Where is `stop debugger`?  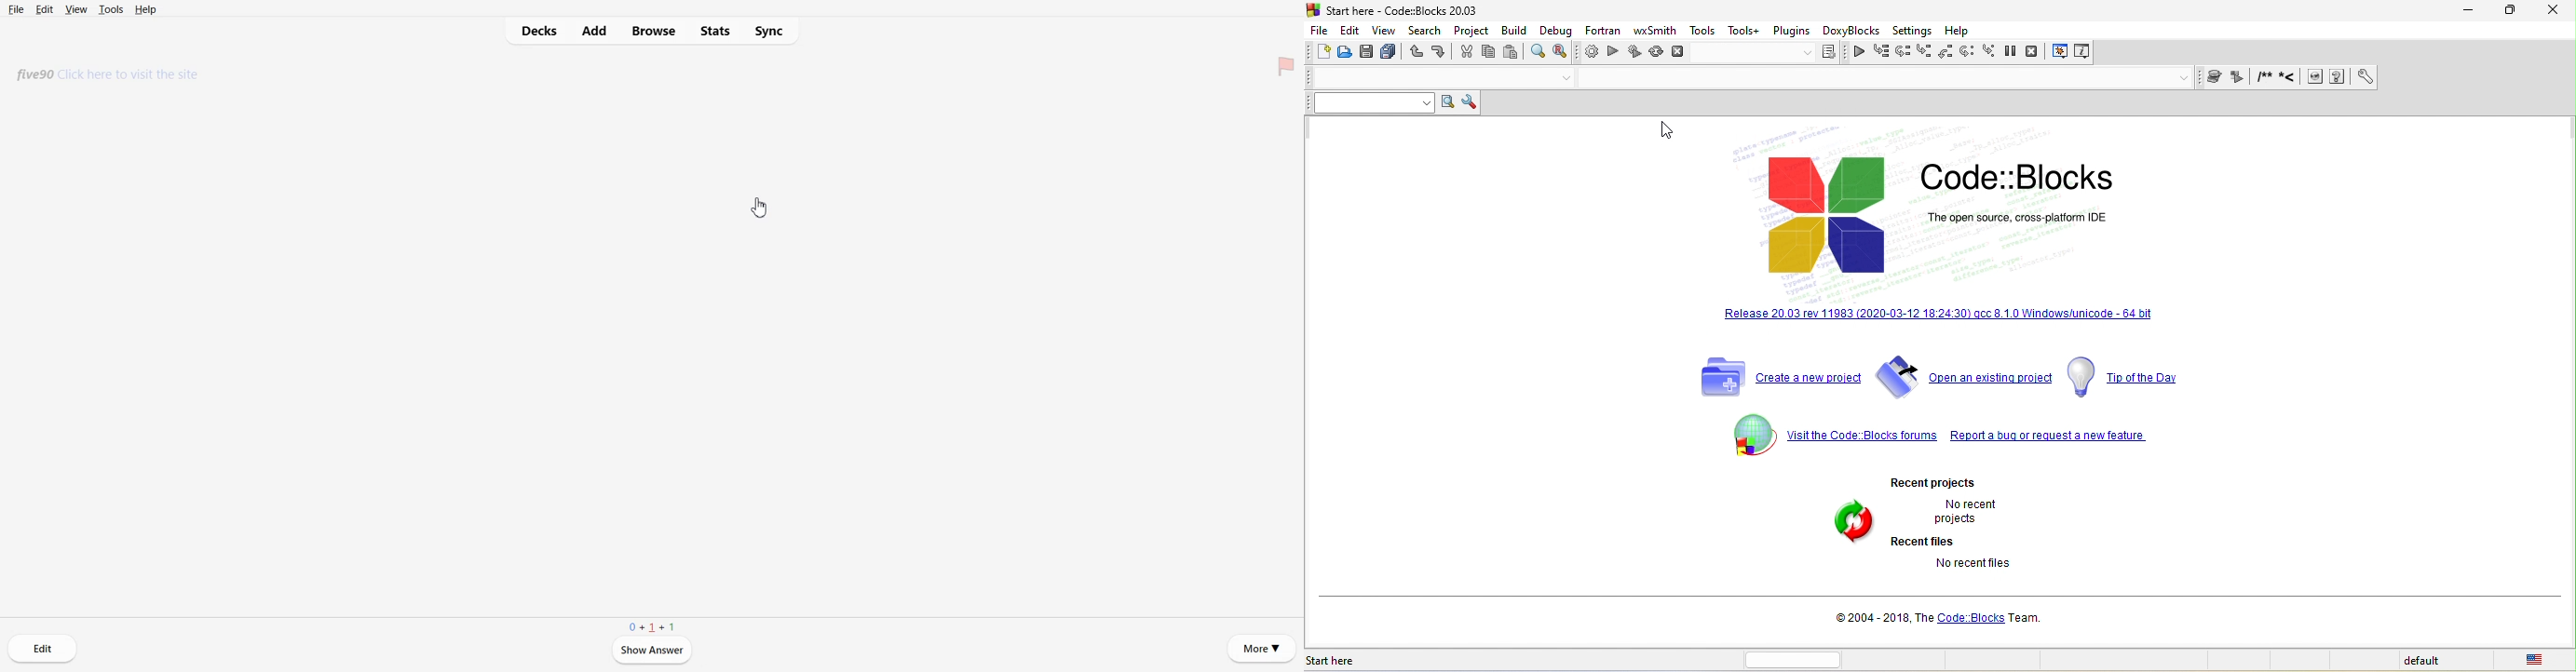
stop debugger is located at coordinates (2037, 51).